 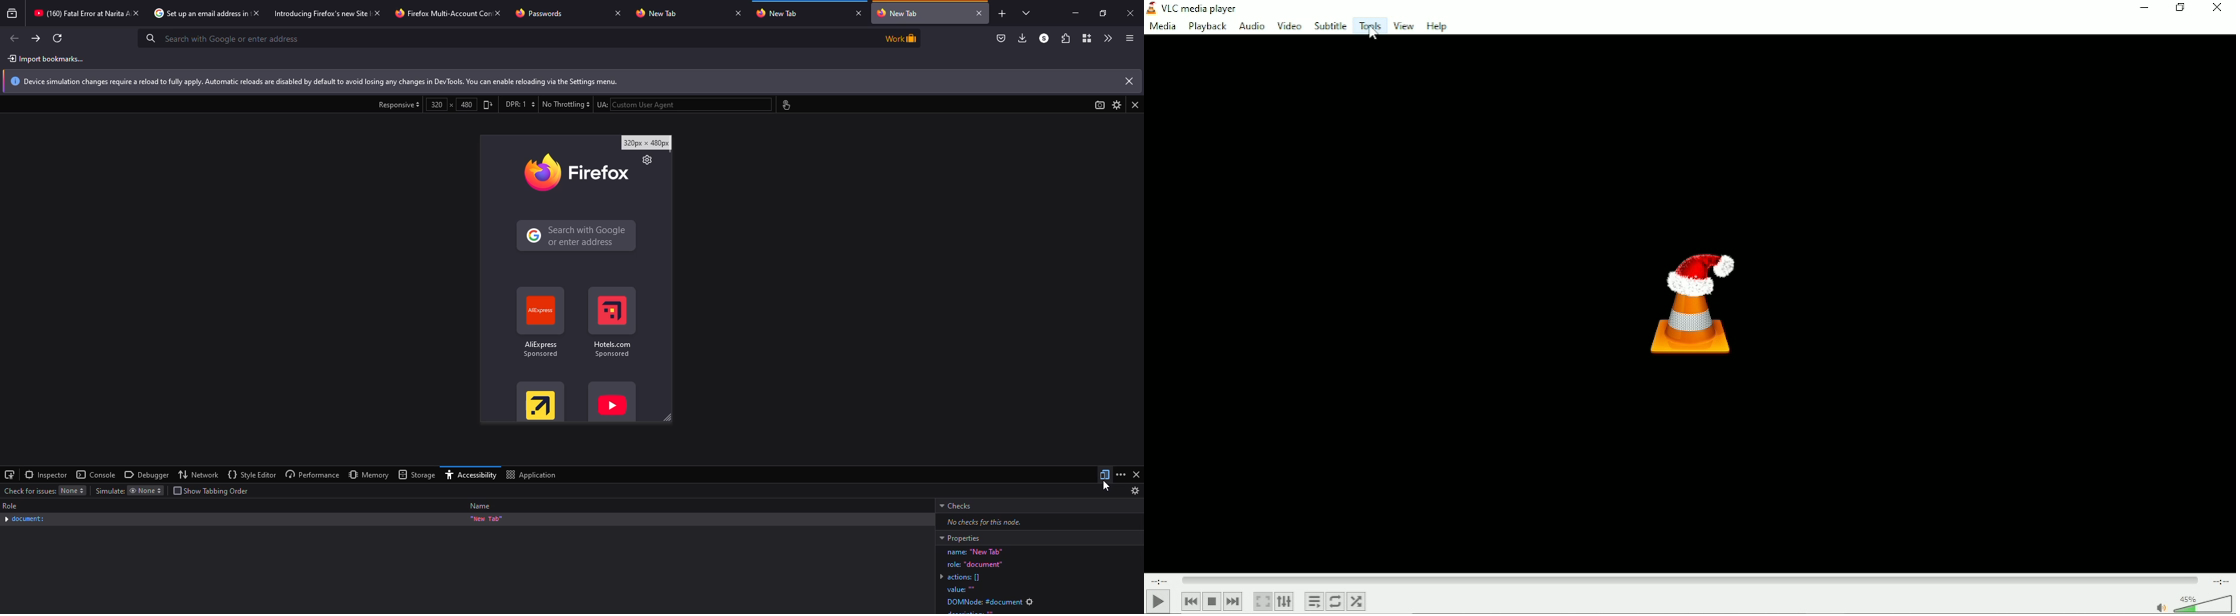 What do you see at coordinates (738, 13) in the screenshot?
I see `close` at bounding box center [738, 13].